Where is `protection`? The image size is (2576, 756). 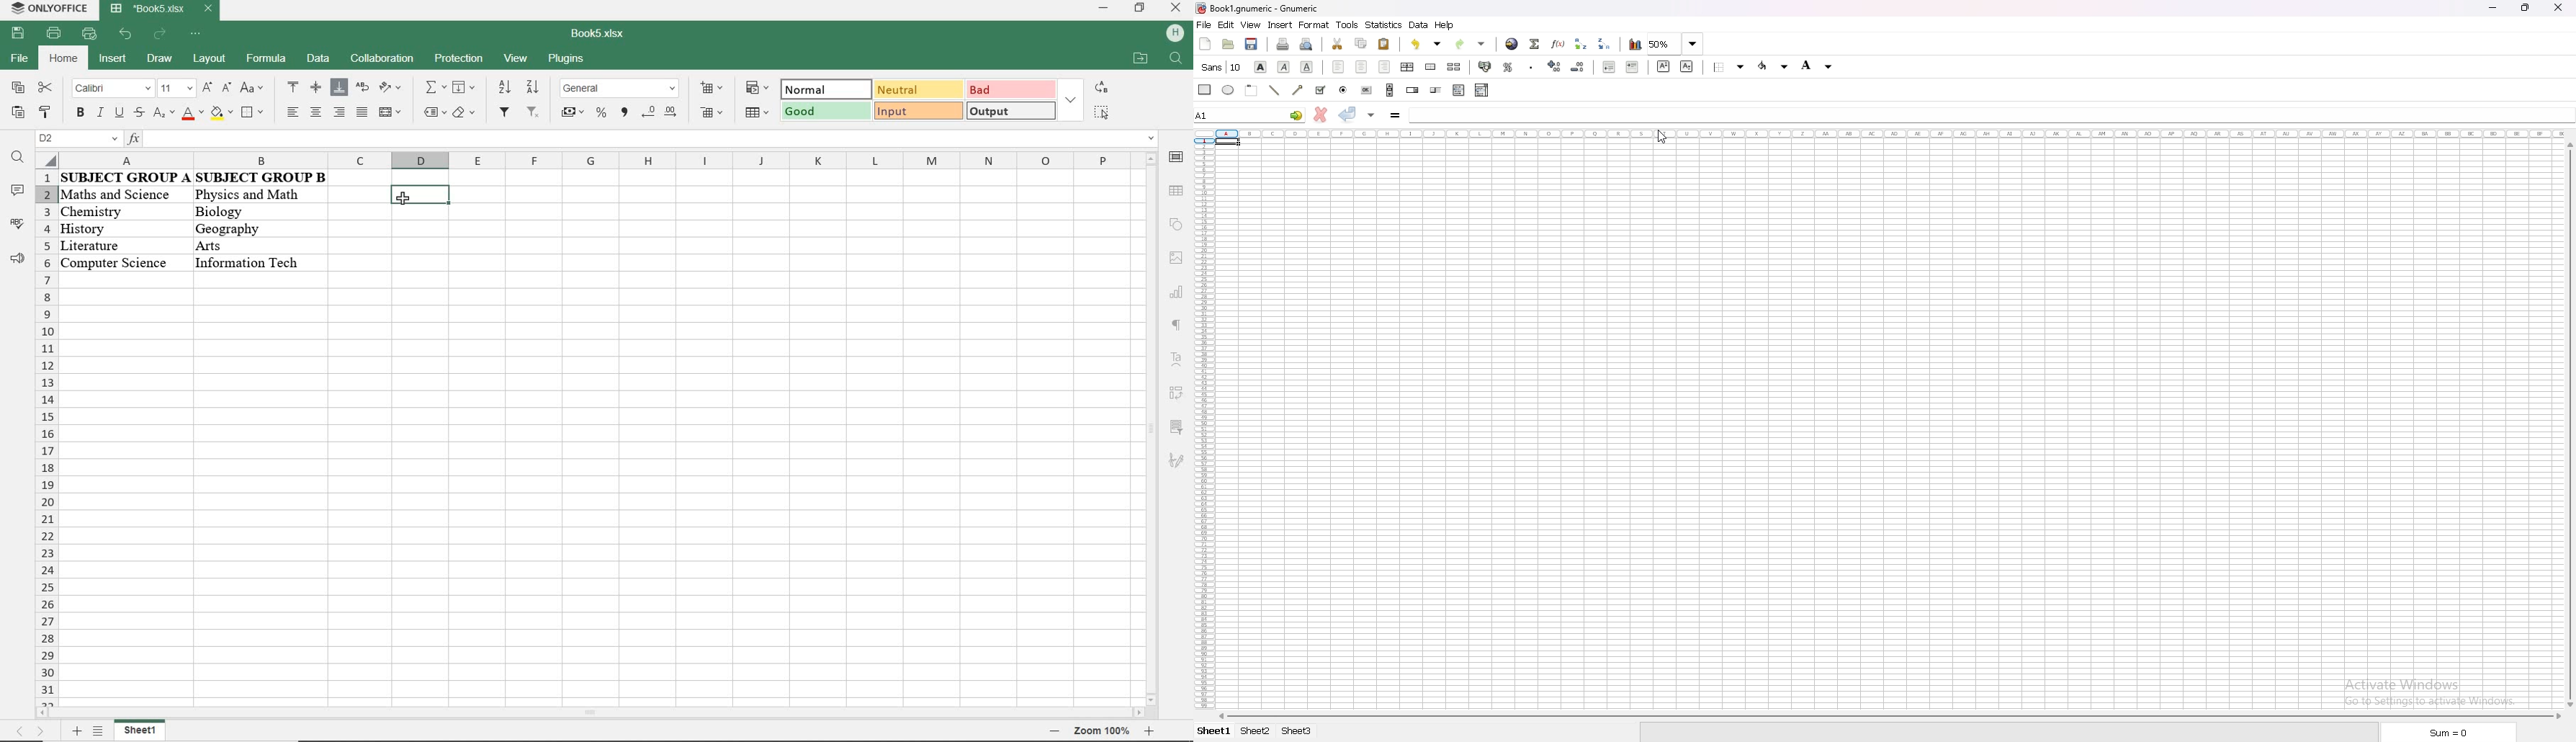
protection is located at coordinates (458, 60).